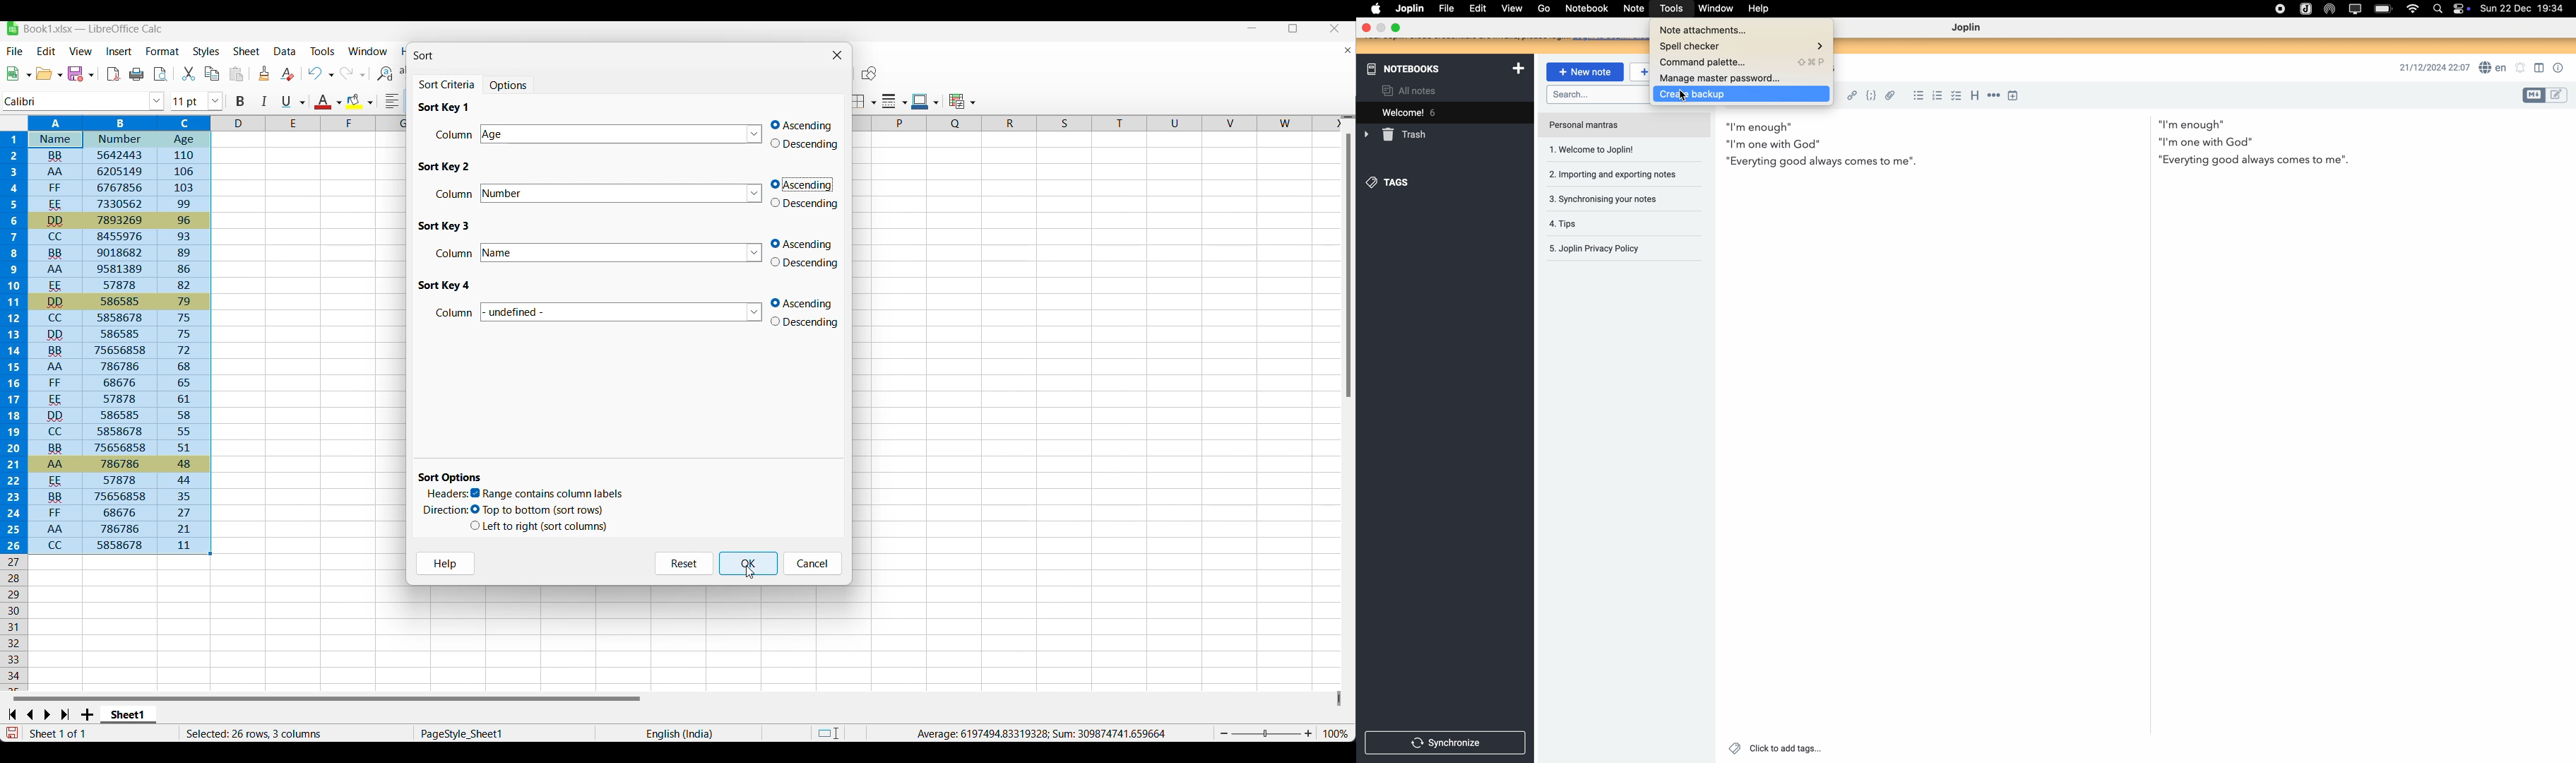 The height and width of the screenshot is (784, 2576). Describe the element at coordinates (806, 204) in the screenshot. I see `descending` at that location.